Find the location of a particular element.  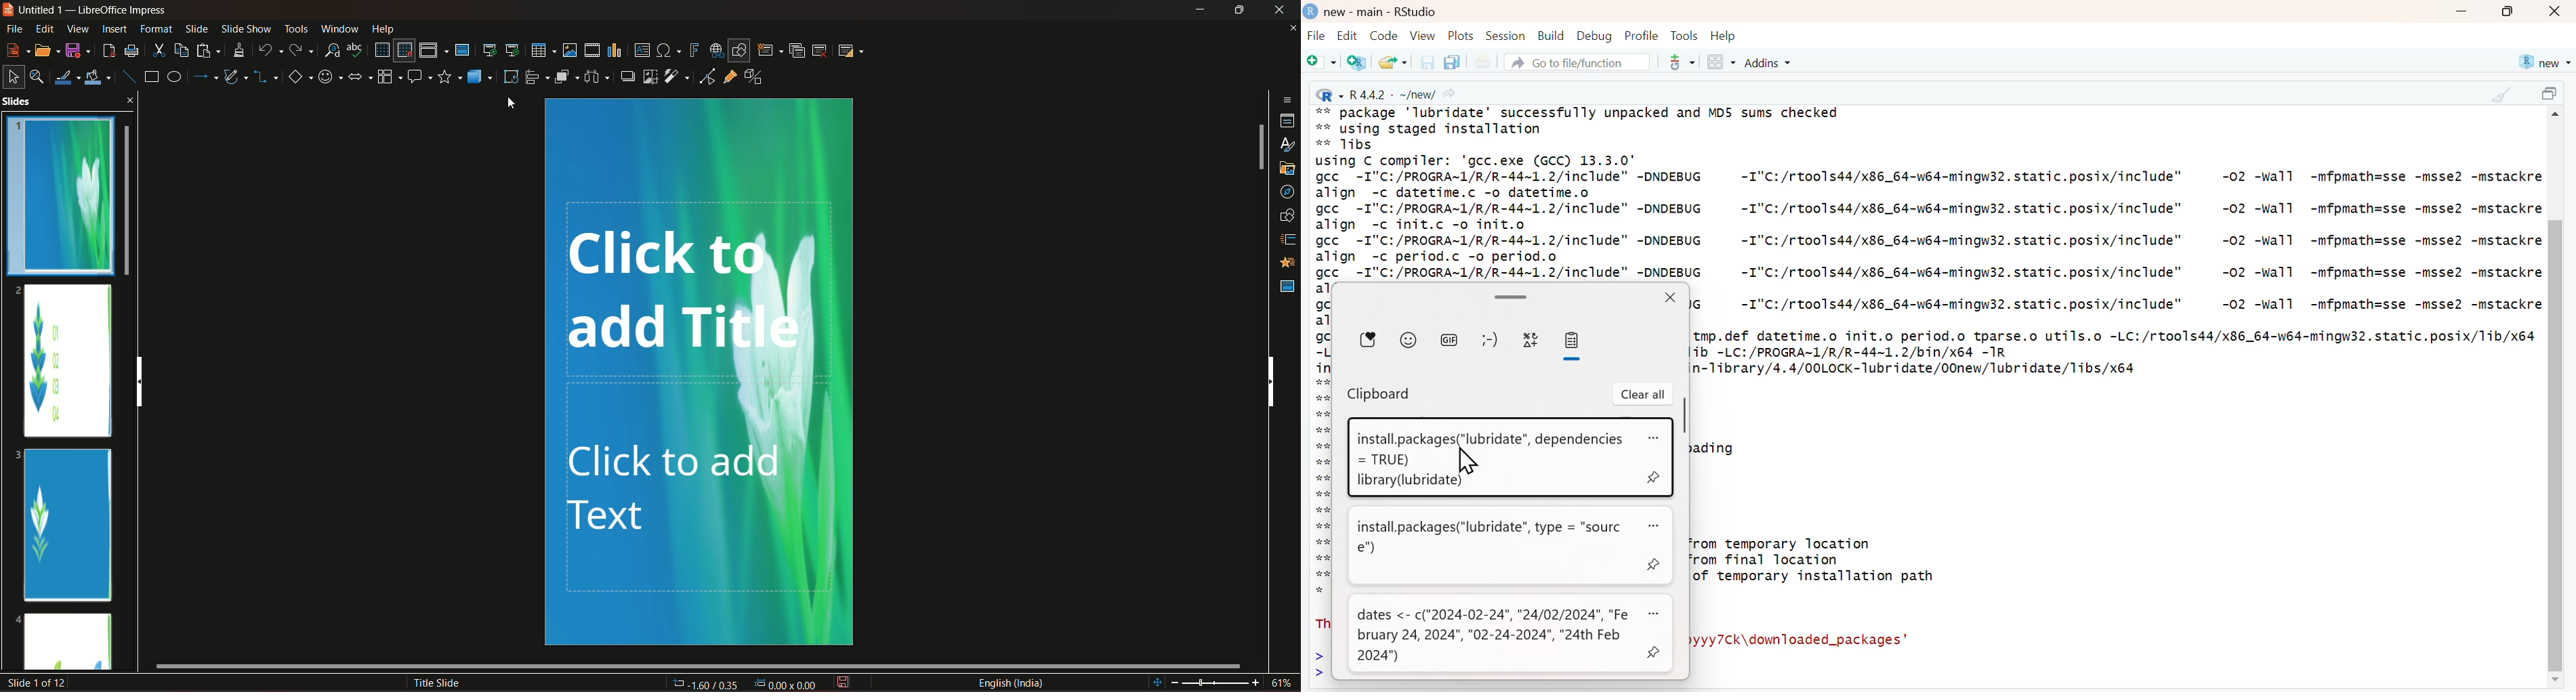

Emoji is located at coordinates (1409, 339).